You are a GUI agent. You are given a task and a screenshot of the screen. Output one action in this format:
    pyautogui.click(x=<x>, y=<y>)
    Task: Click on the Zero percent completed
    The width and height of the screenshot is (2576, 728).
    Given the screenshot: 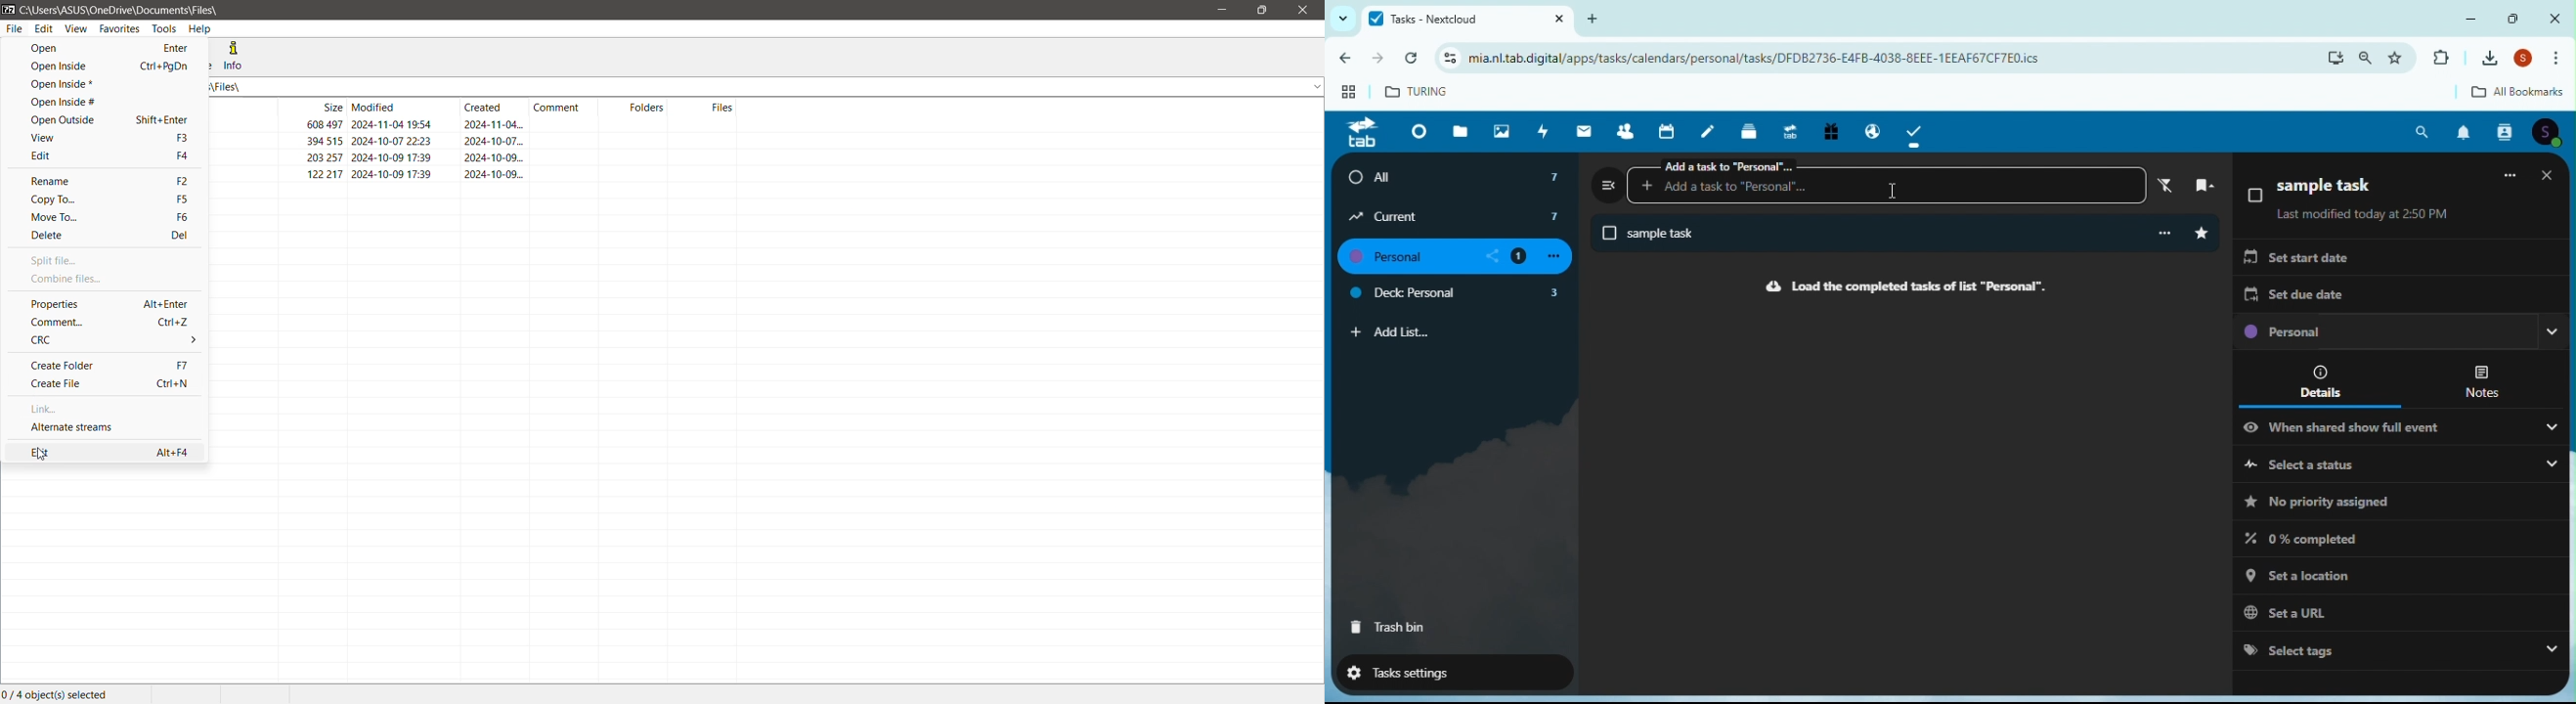 What is the action you would take?
    pyautogui.click(x=2316, y=538)
    